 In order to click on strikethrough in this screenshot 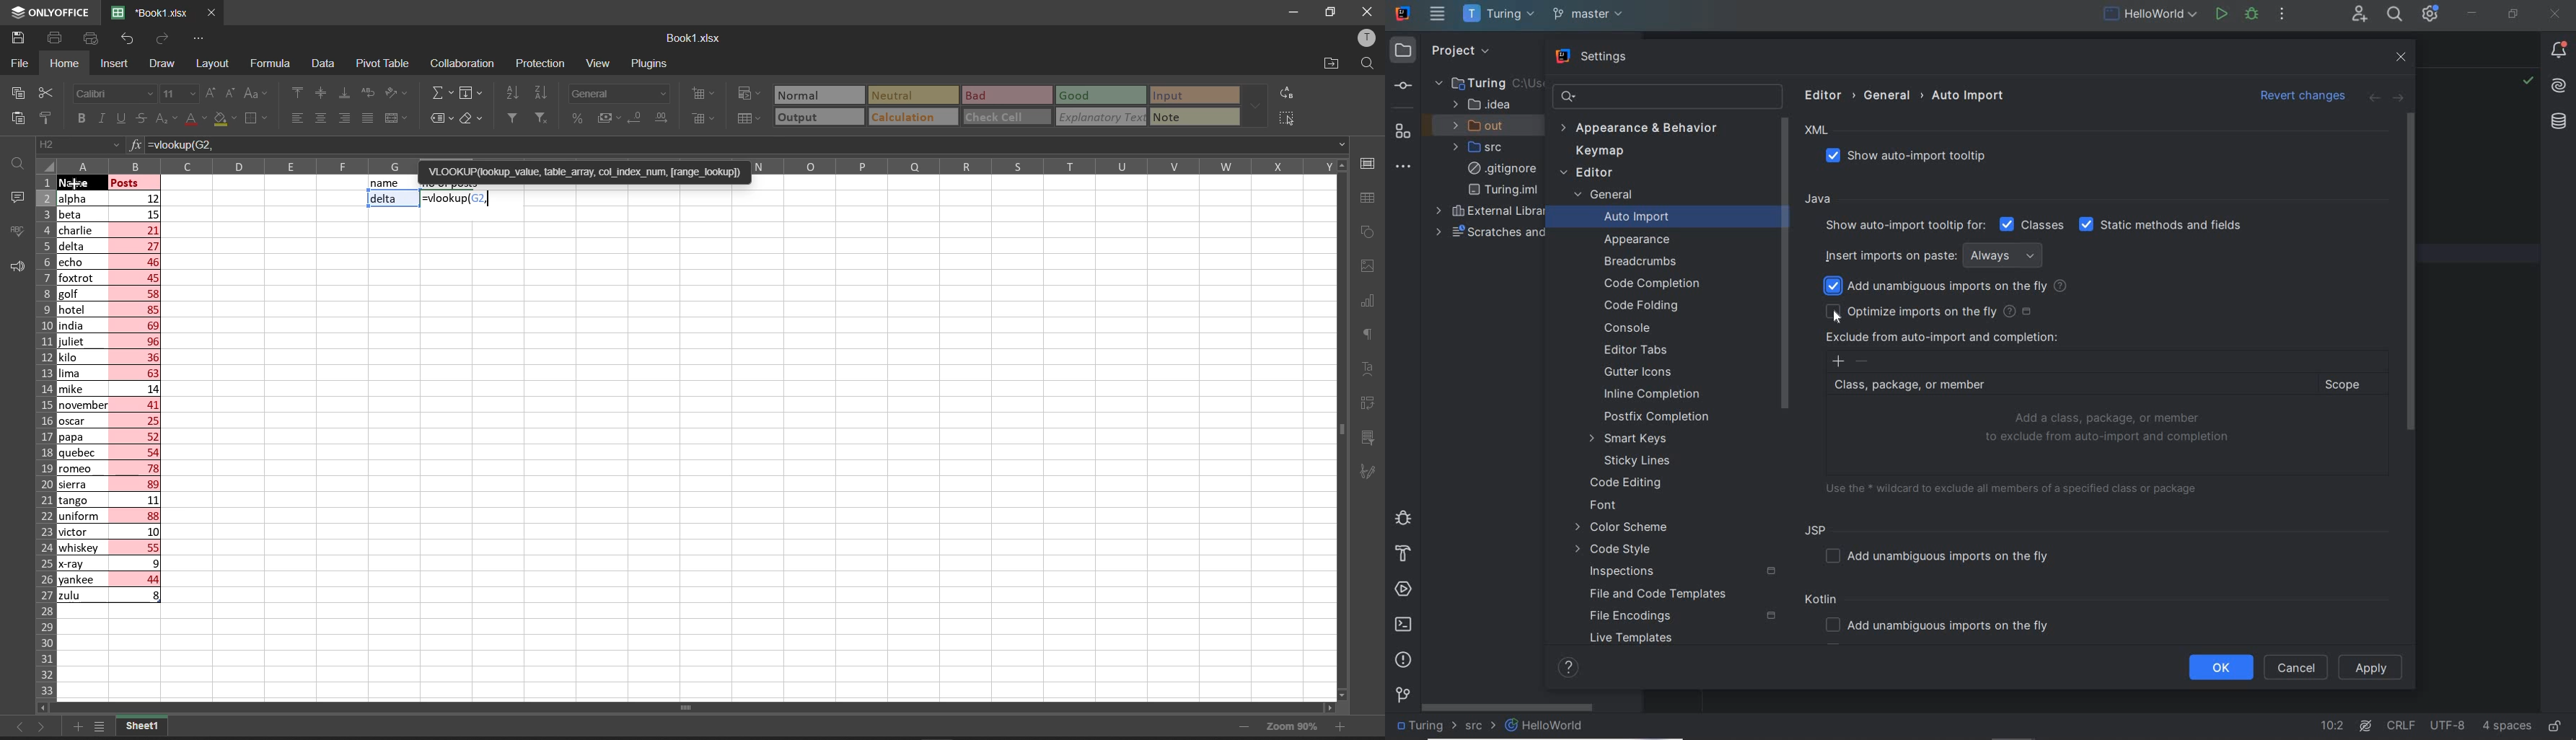, I will do `click(141, 120)`.